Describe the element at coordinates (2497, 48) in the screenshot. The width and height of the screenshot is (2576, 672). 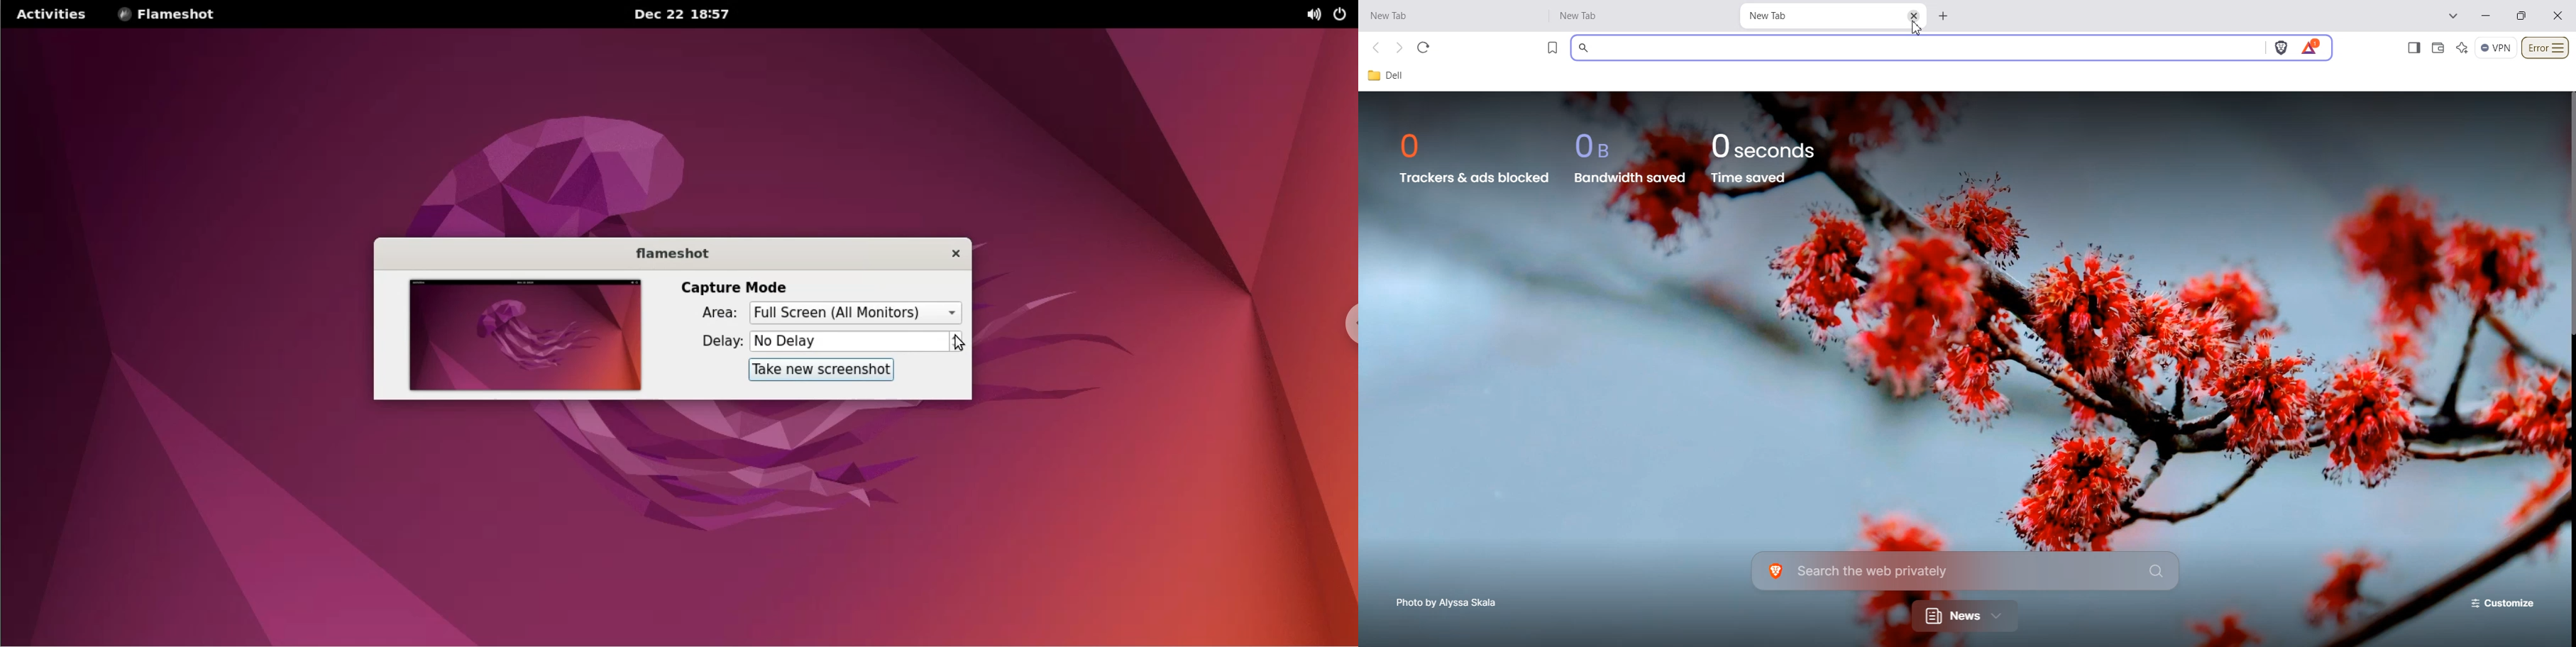
I see `VPN` at that location.